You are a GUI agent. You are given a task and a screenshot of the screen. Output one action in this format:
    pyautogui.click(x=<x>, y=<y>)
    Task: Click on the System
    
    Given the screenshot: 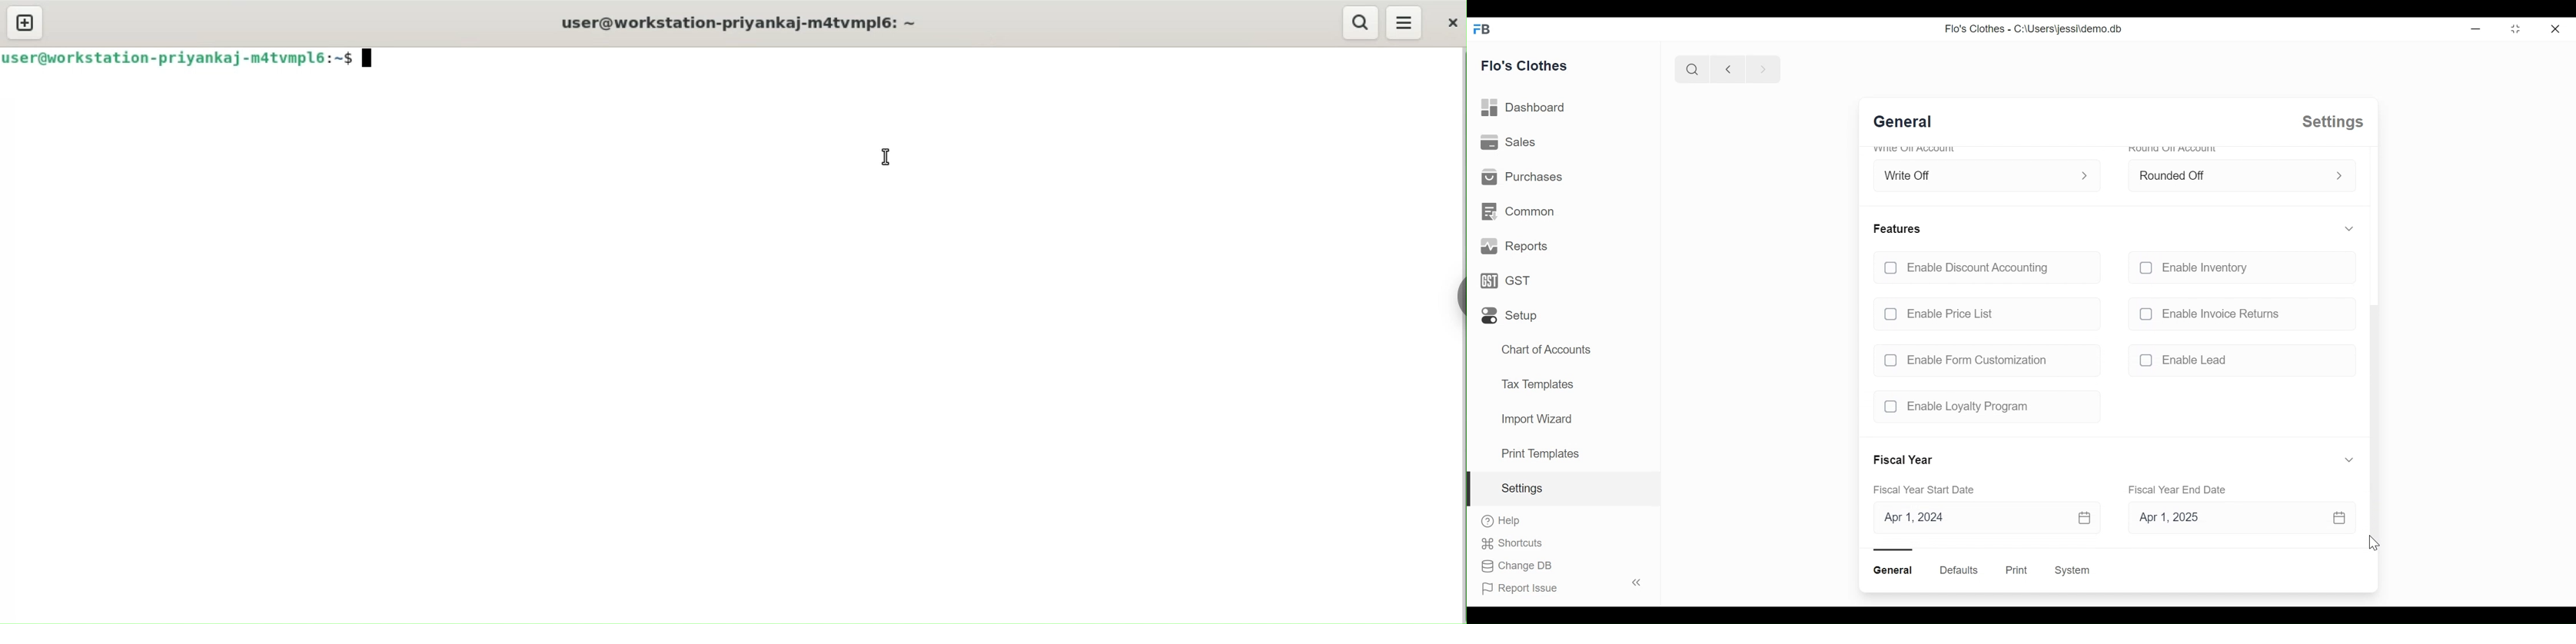 What is the action you would take?
    pyautogui.click(x=2075, y=570)
    